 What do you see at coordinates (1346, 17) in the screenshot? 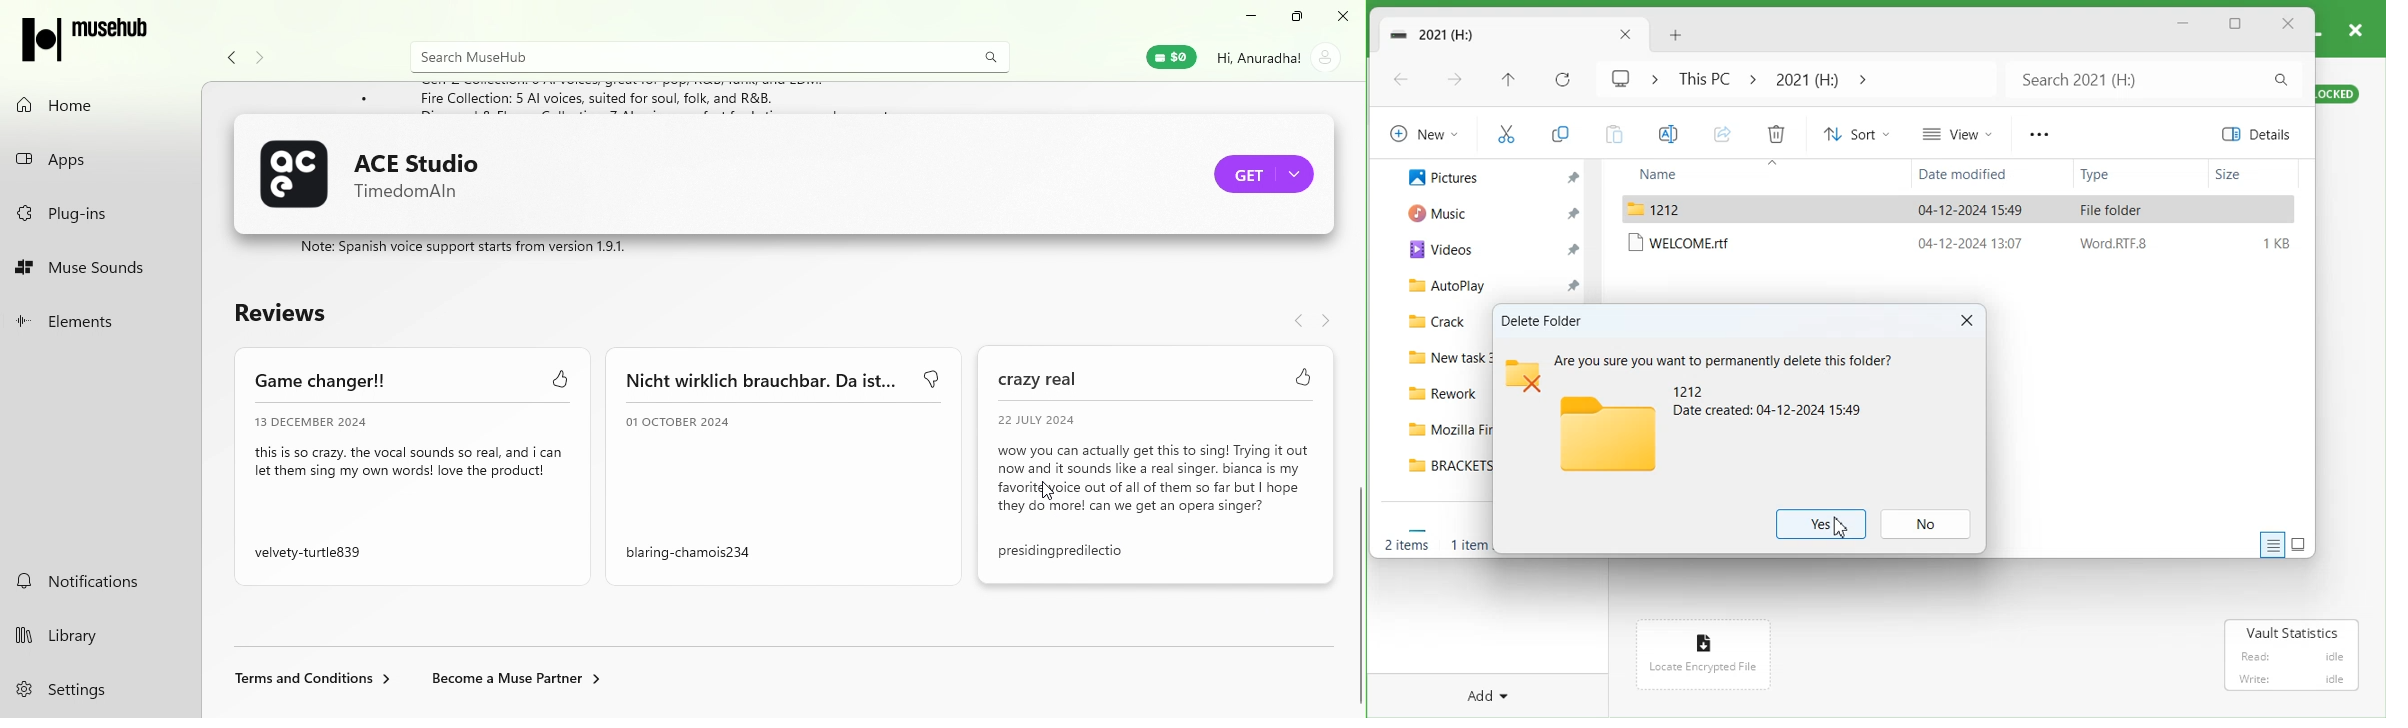
I see `close` at bounding box center [1346, 17].